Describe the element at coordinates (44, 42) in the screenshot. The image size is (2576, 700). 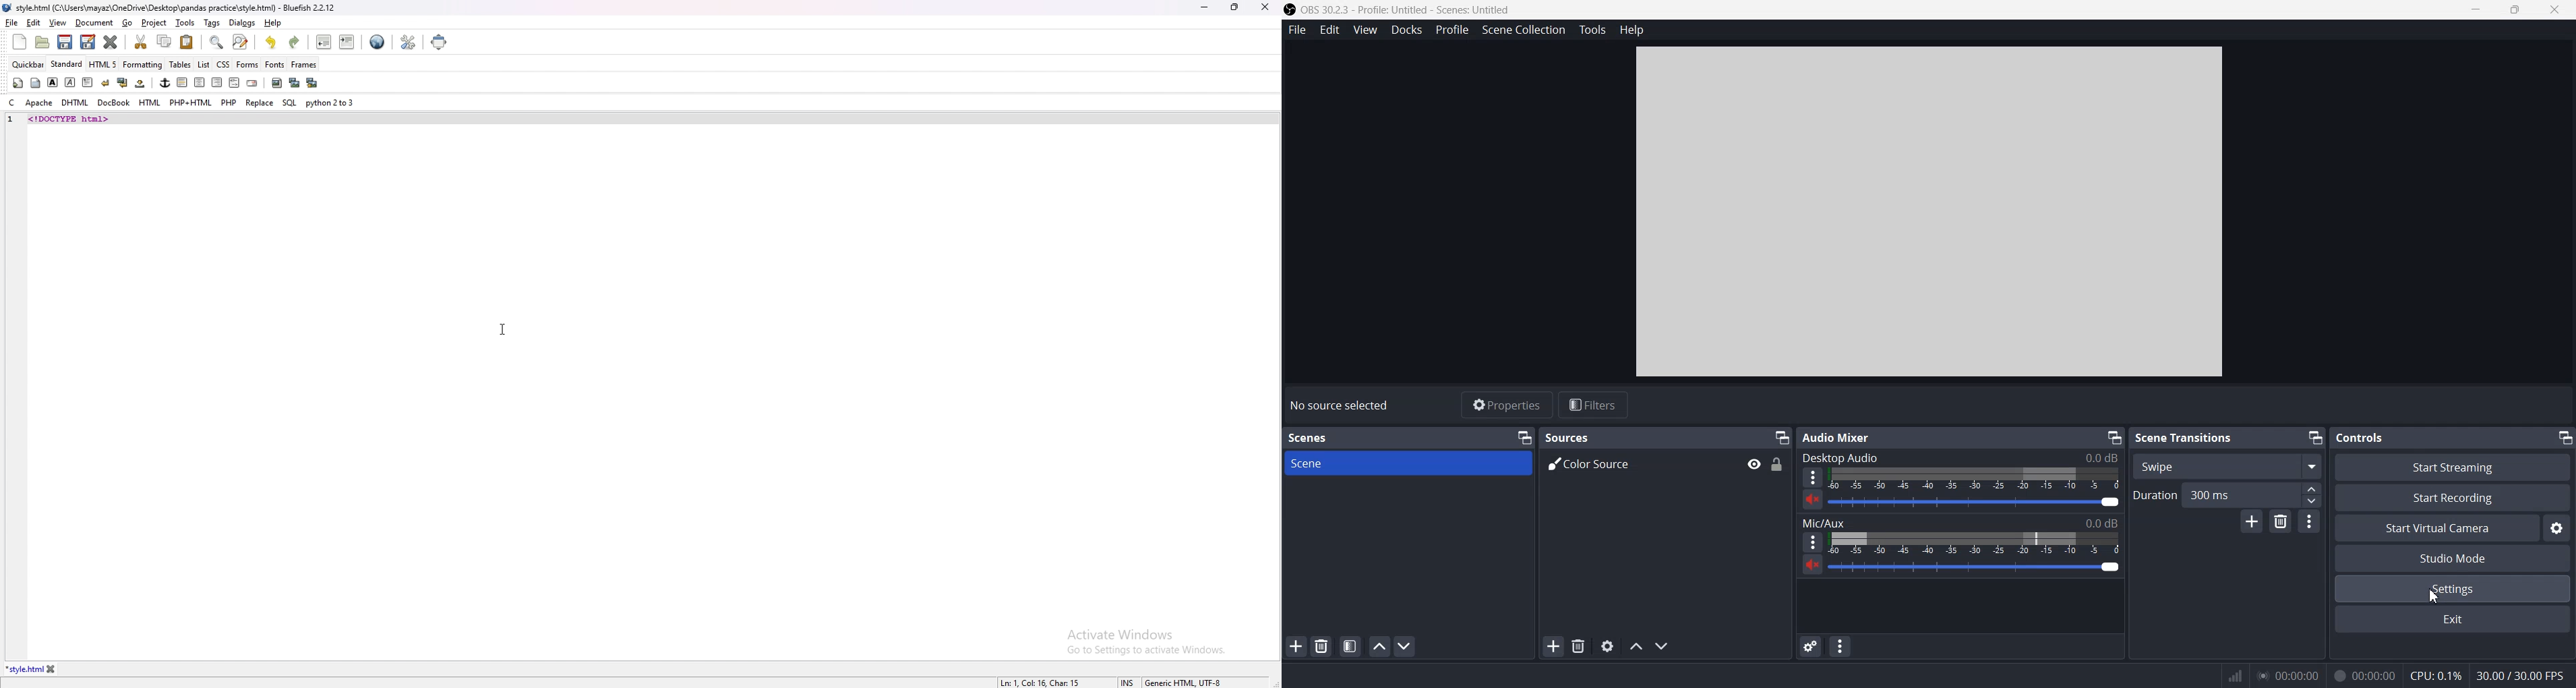
I see `open` at that location.